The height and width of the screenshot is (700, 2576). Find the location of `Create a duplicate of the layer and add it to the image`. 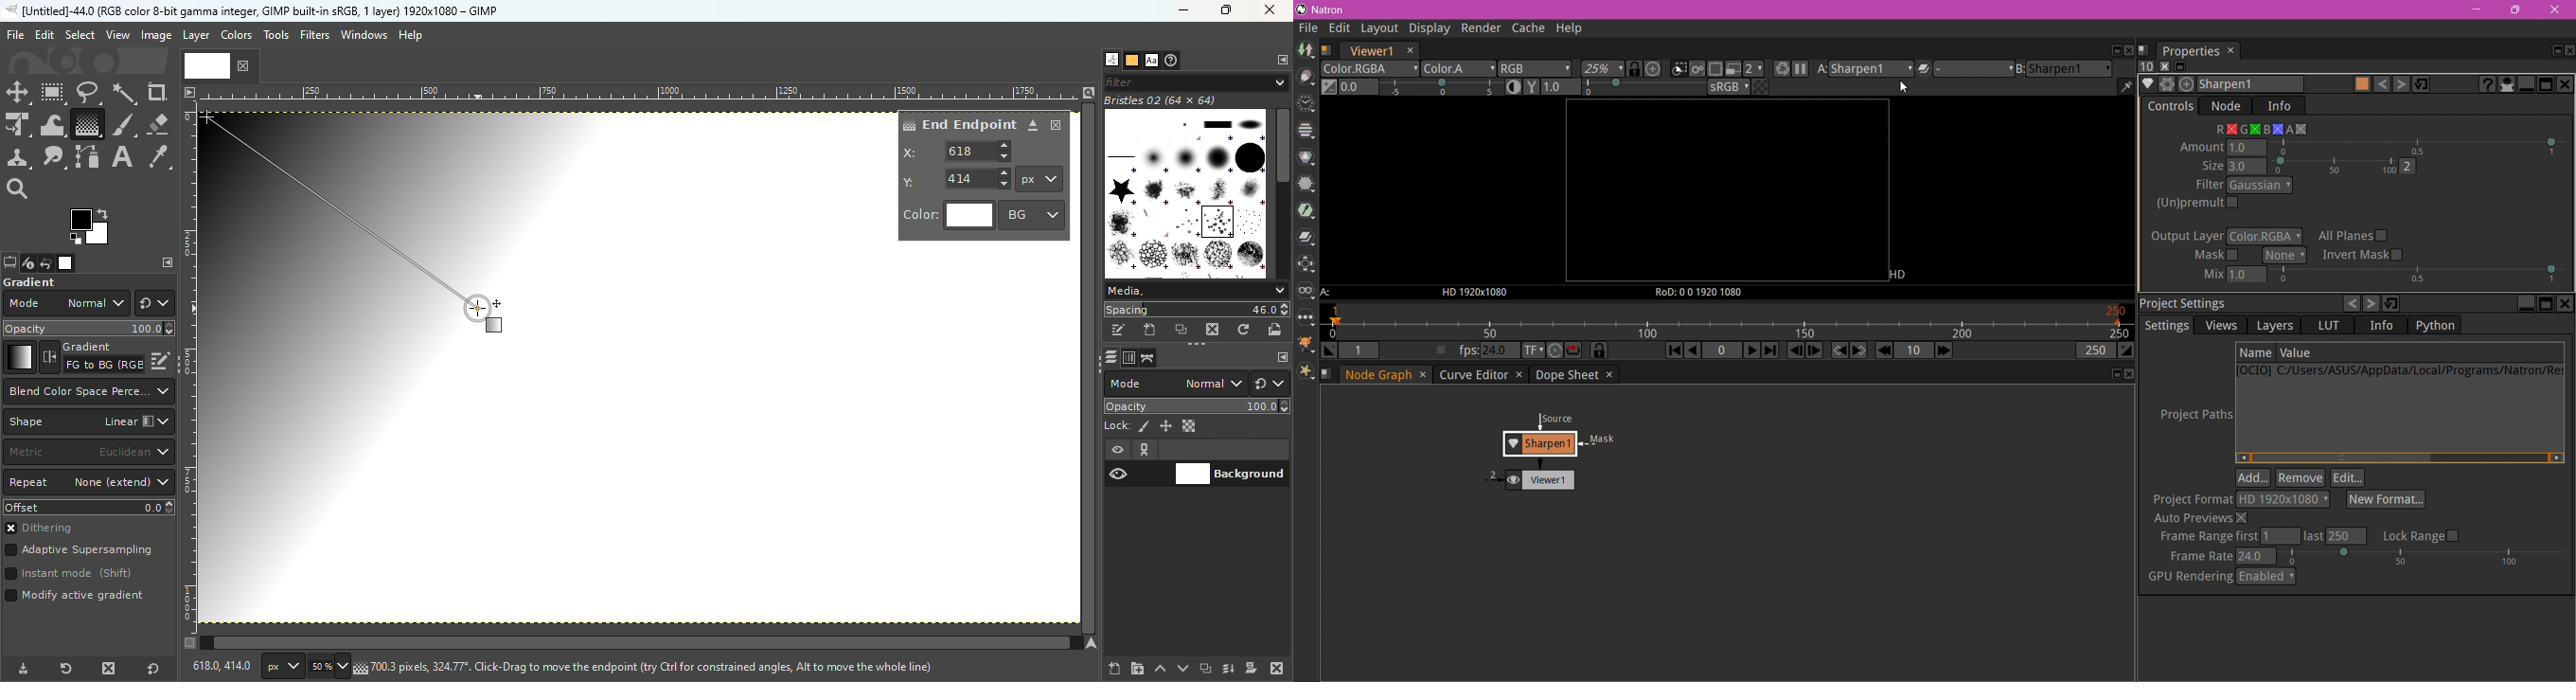

Create a duplicate of the layer and add it to the image is located at coordinates (1204, 670).